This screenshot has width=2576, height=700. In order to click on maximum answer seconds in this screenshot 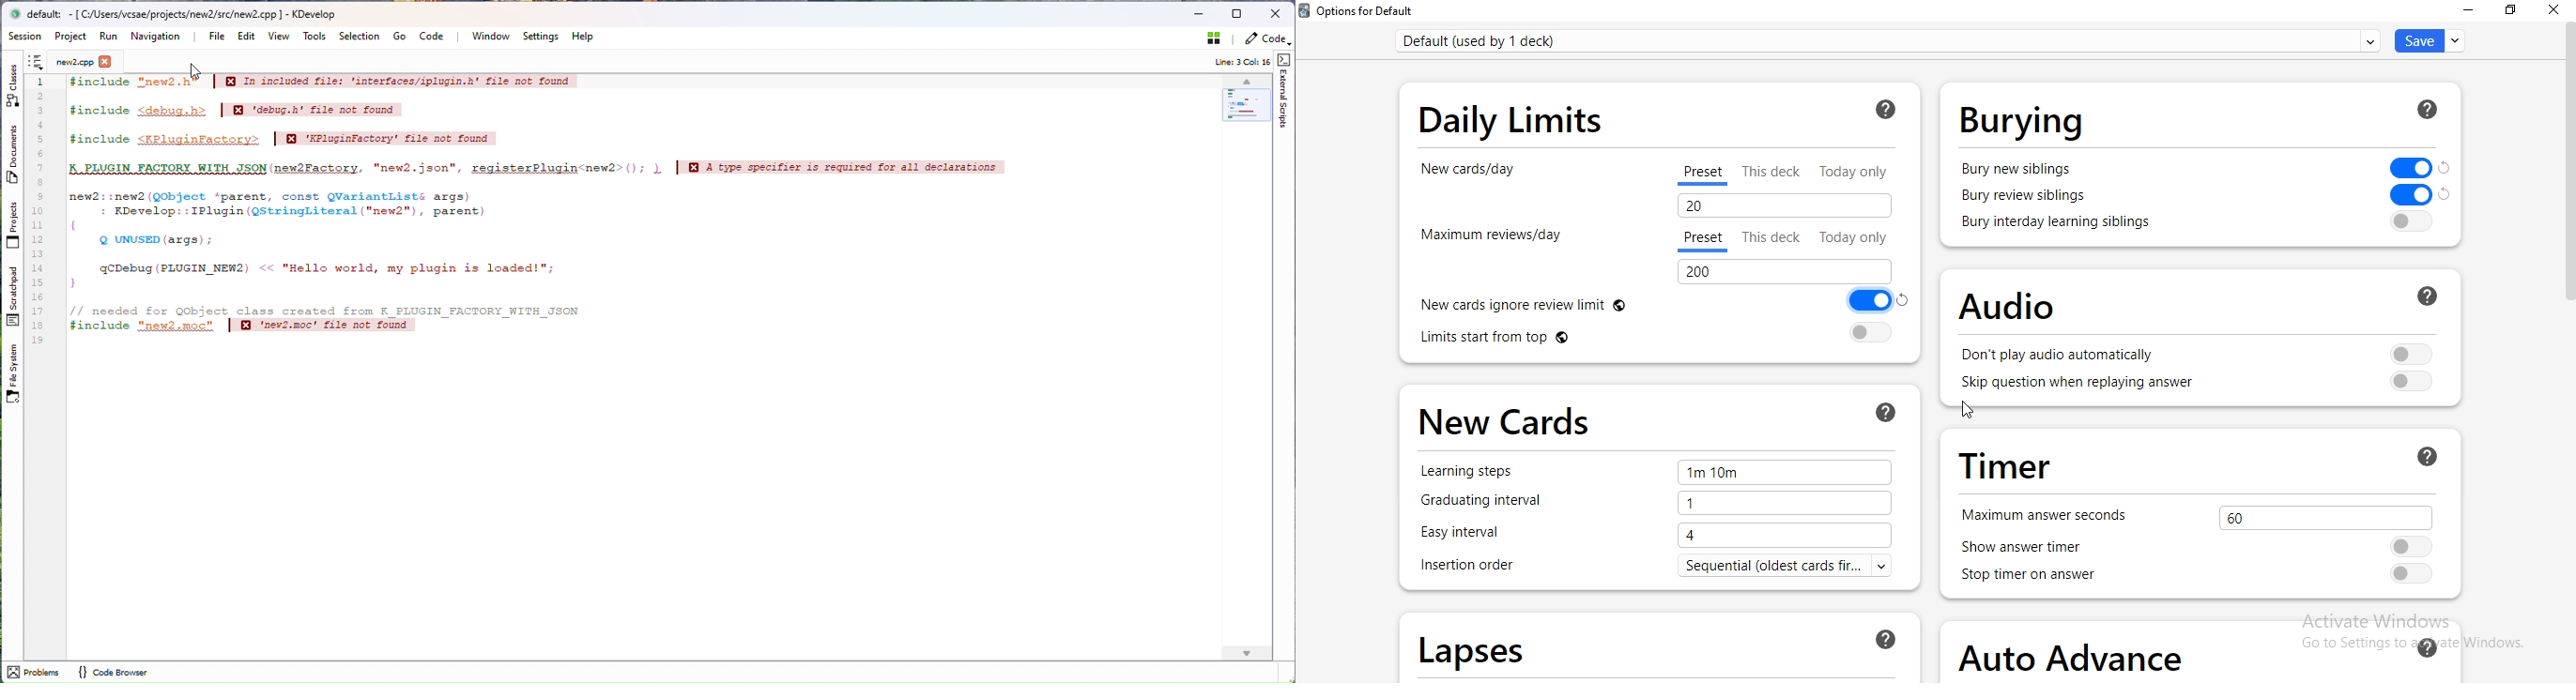, I will do `click(2044, 515)`.